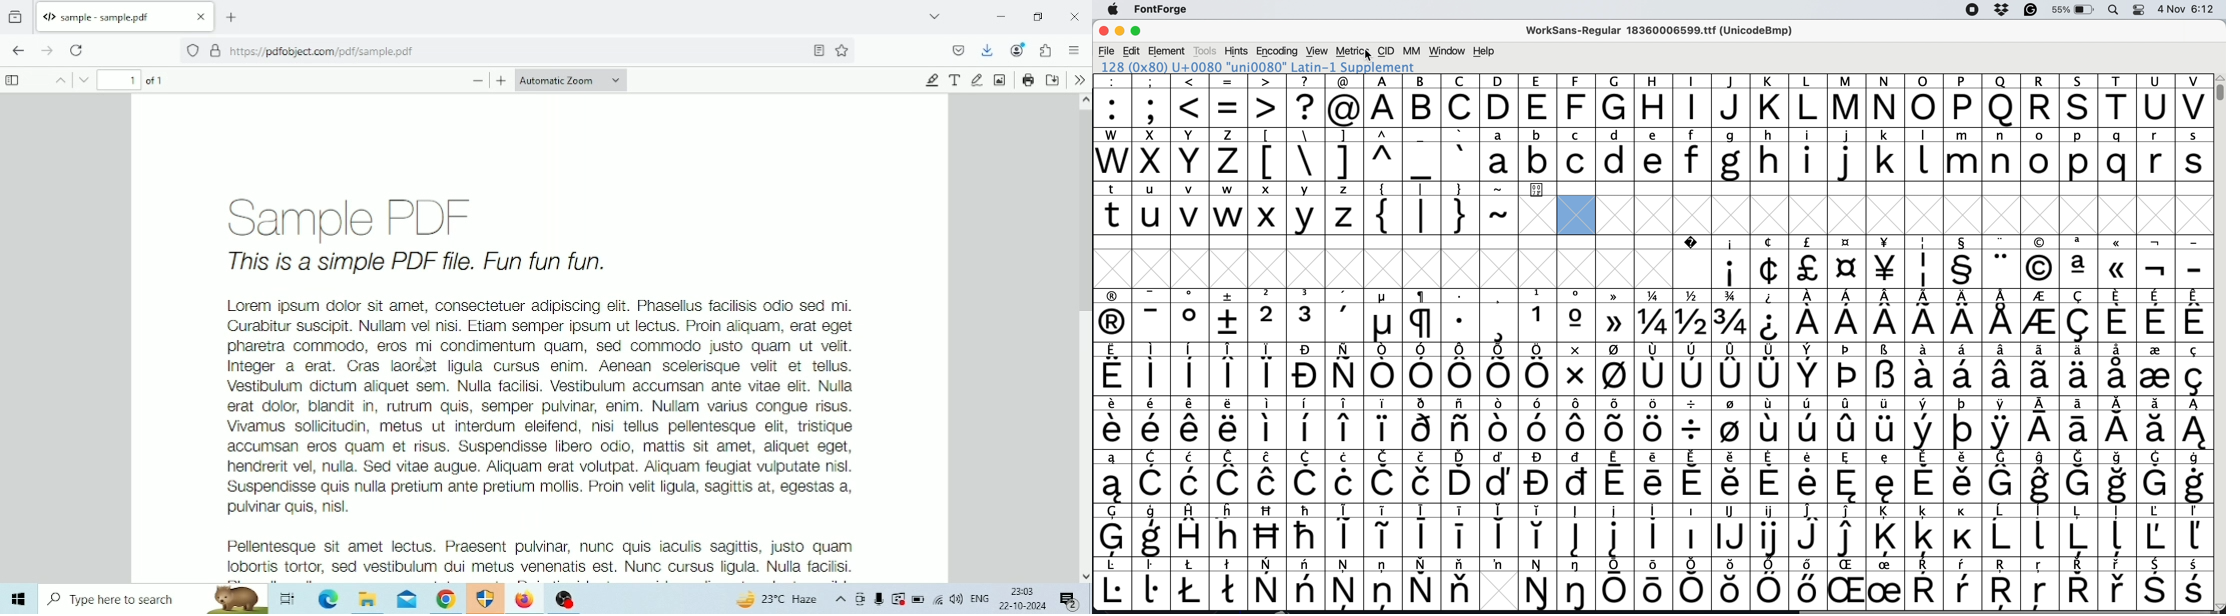 The image size is (2240, 616). I want to click on text, so click(1230, 190).